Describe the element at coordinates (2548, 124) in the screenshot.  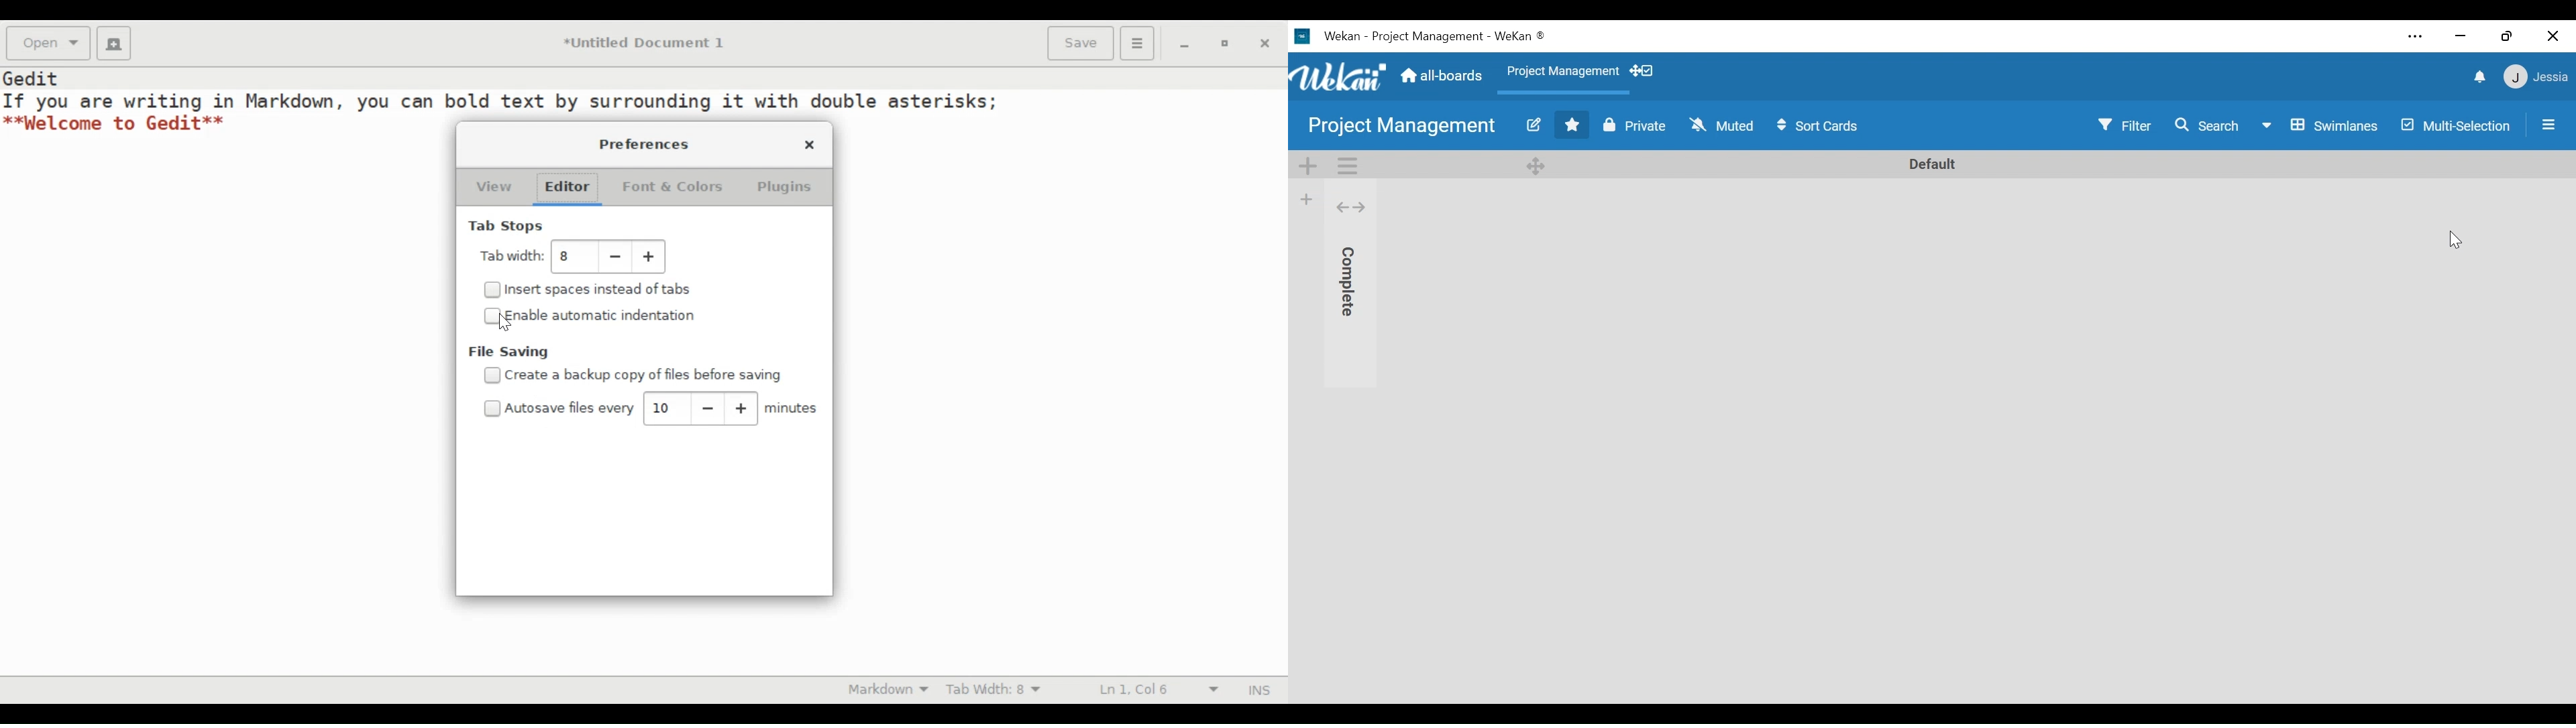
I see `Sidebar` at that location.